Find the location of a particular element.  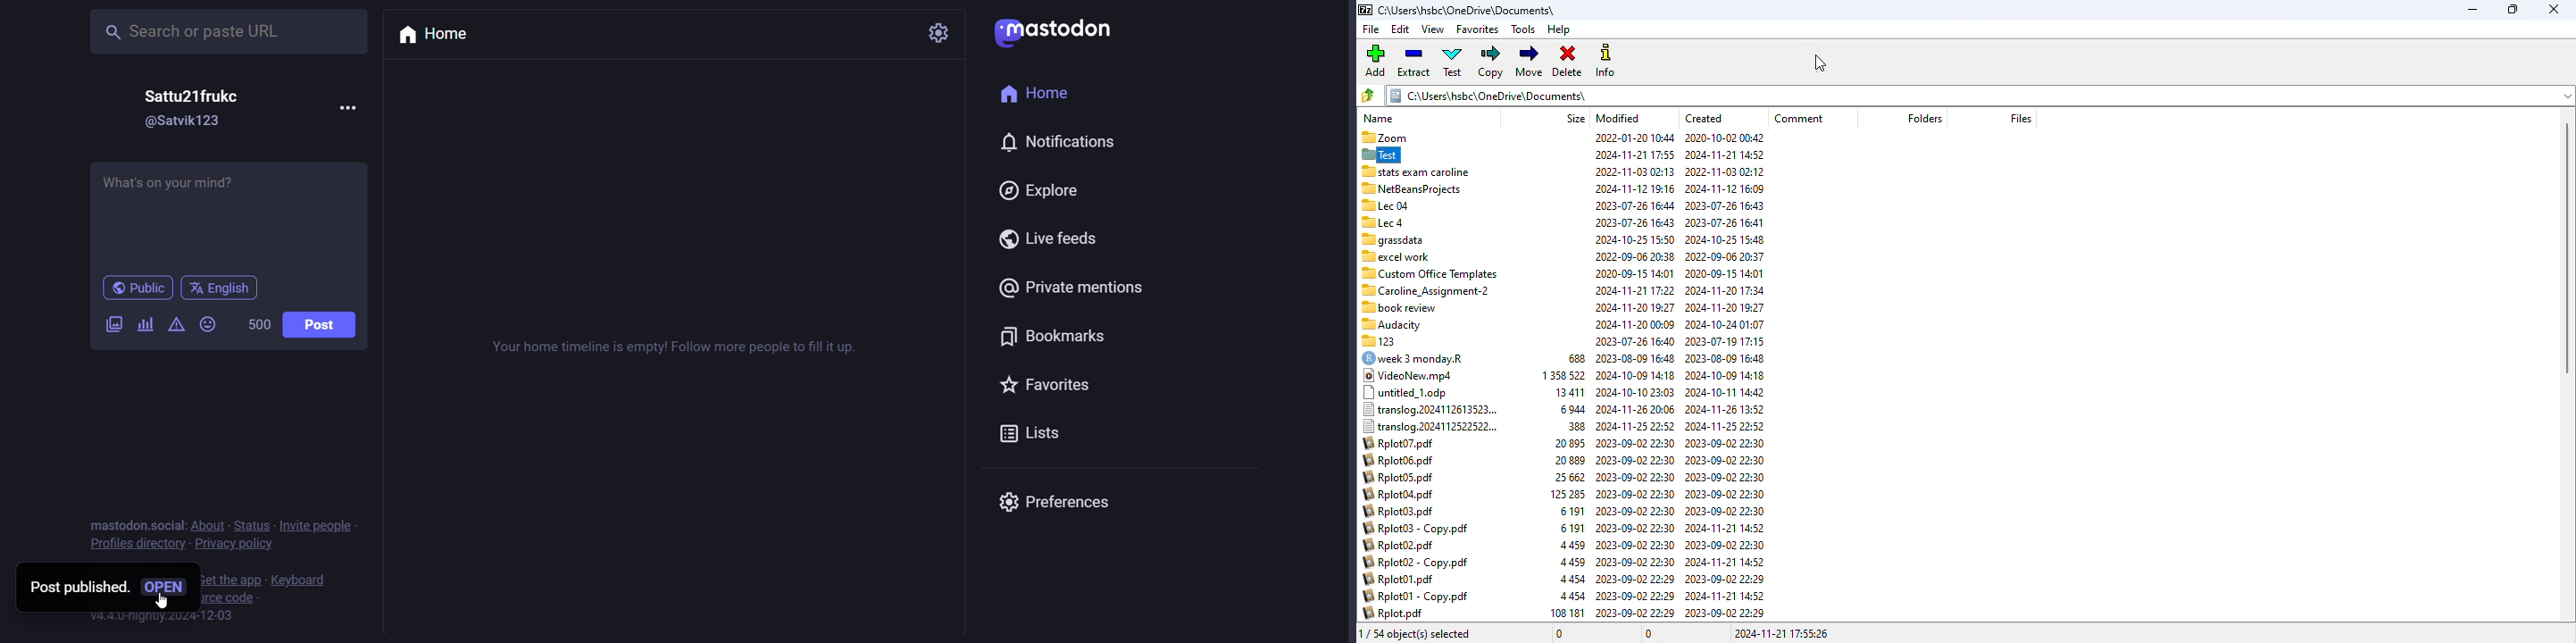

logo is located at coordinates (1364, 10).